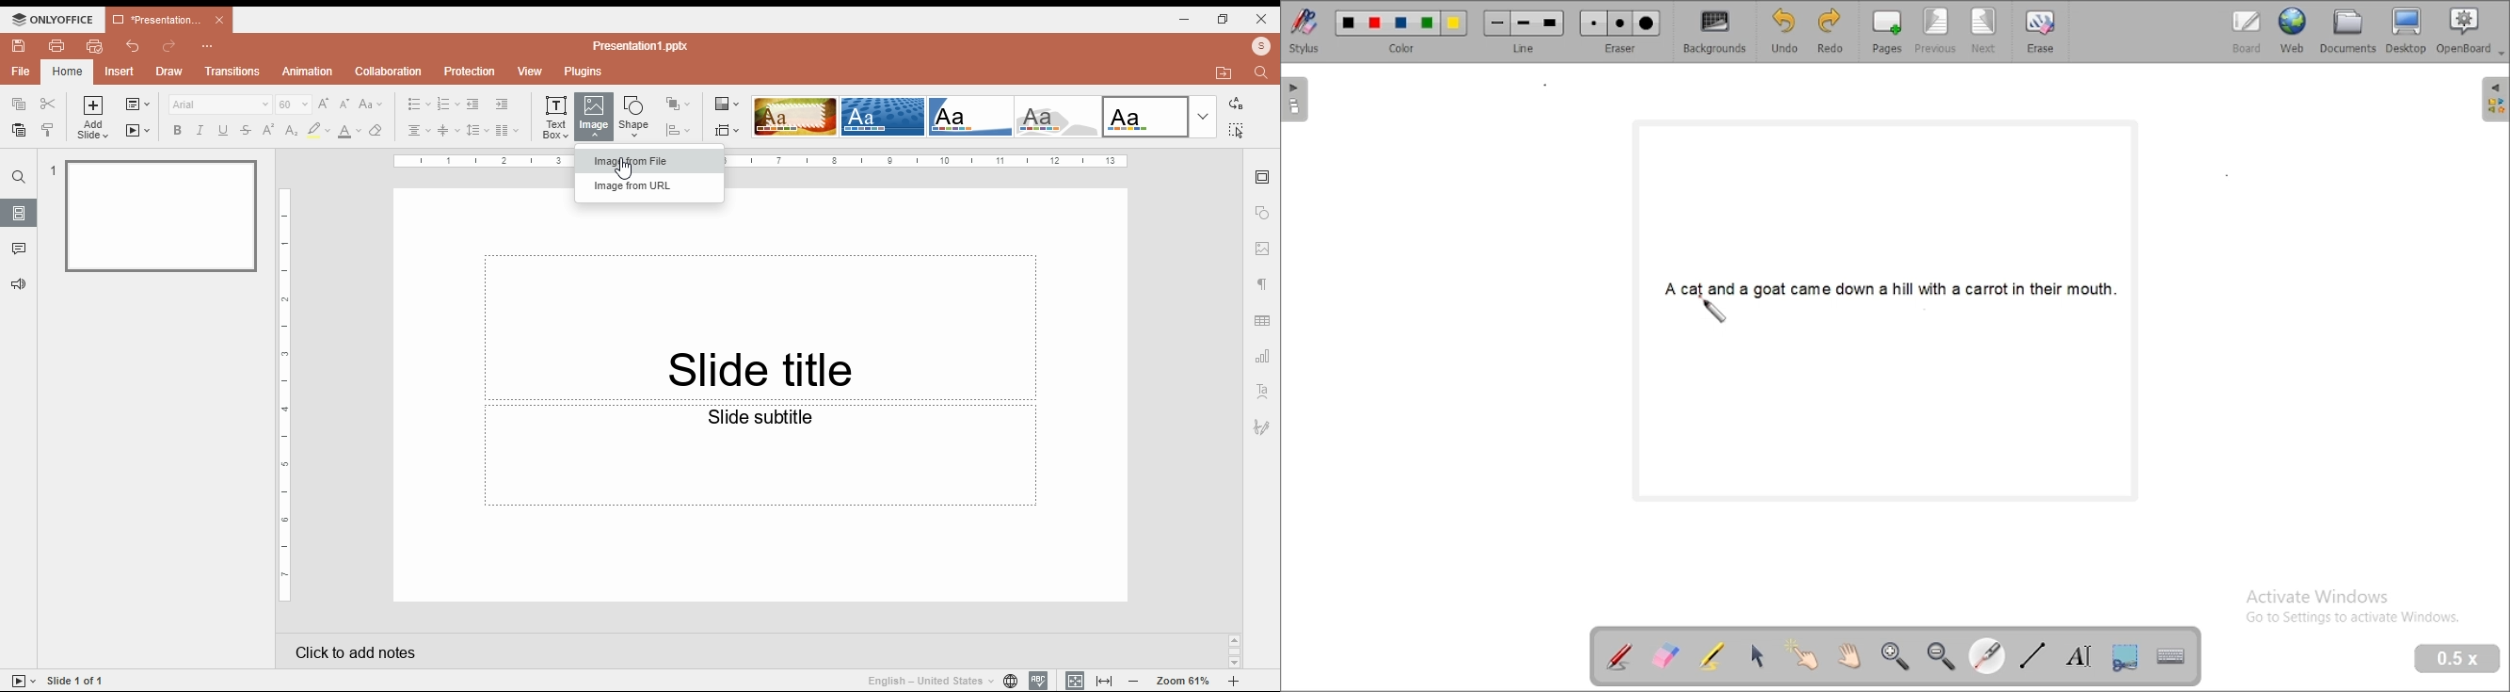 This screenshot has width=2520, height=700. What do you see at coordinates (2034, 655) in the screenshot?
I see `draw lines` at bounding box center [2034, 655].